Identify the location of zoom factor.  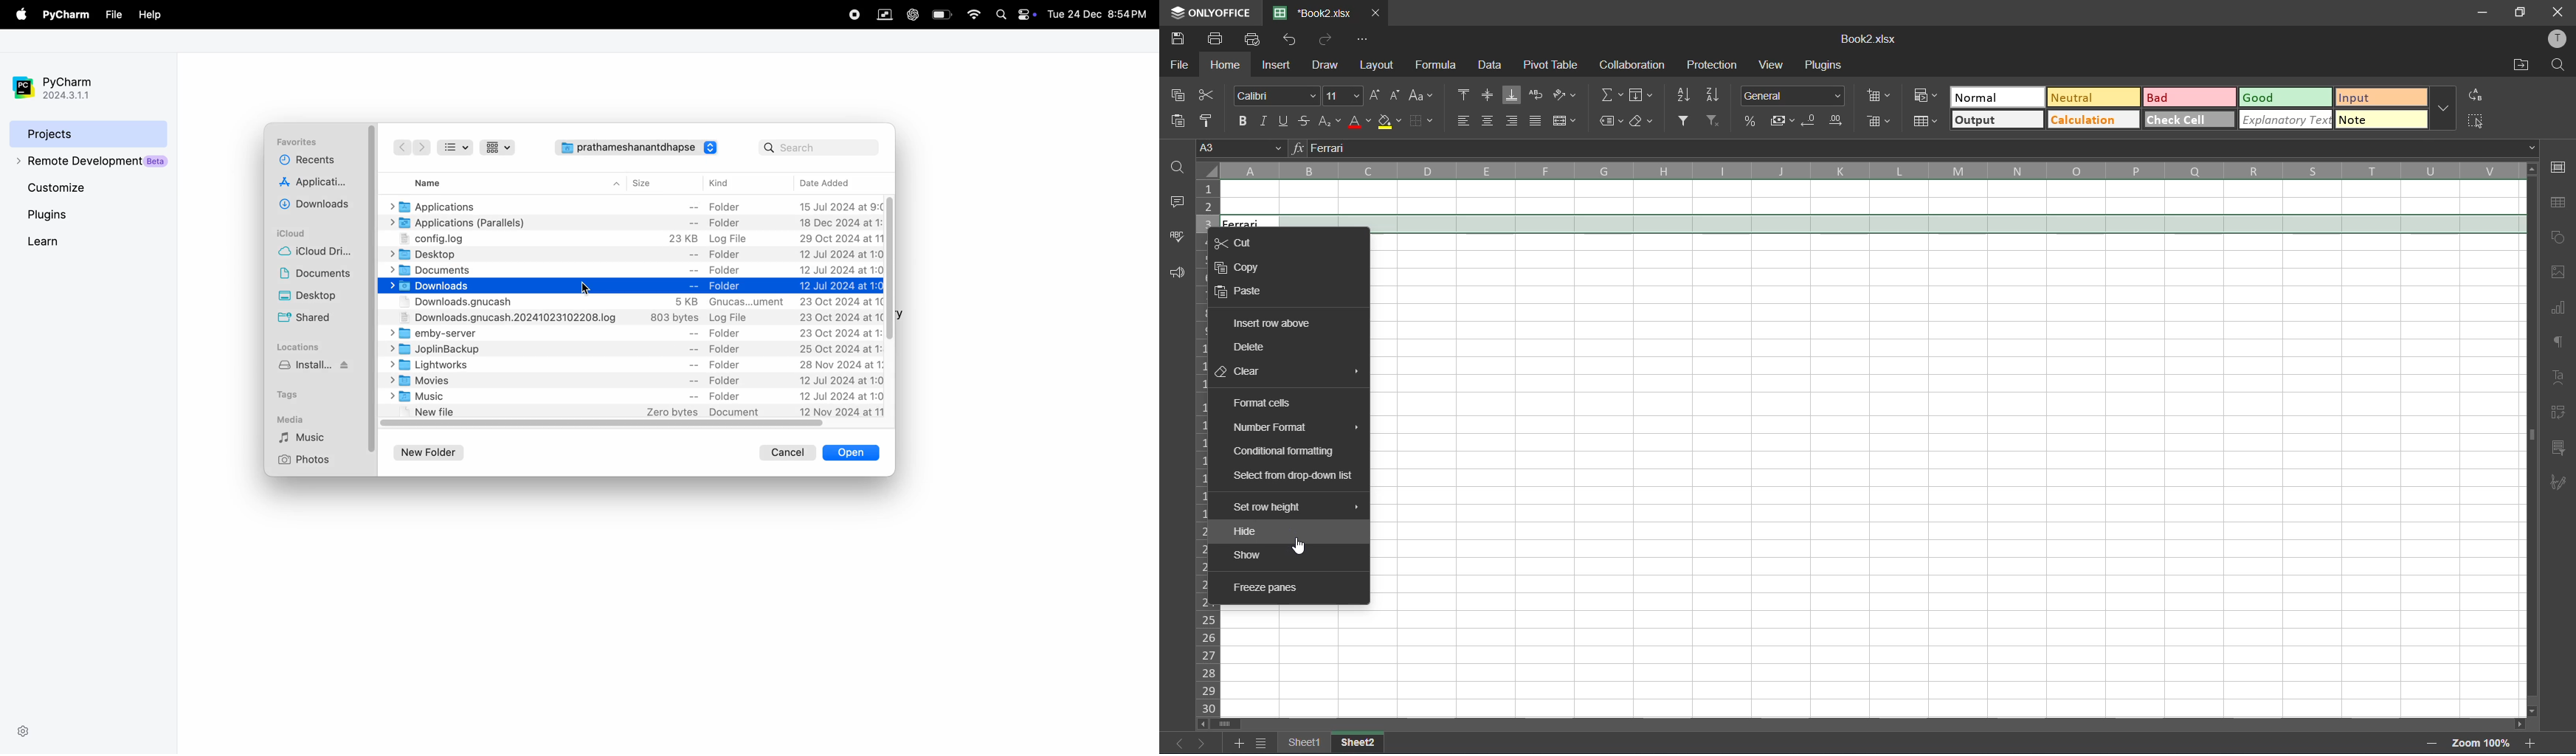
(2482, 743).